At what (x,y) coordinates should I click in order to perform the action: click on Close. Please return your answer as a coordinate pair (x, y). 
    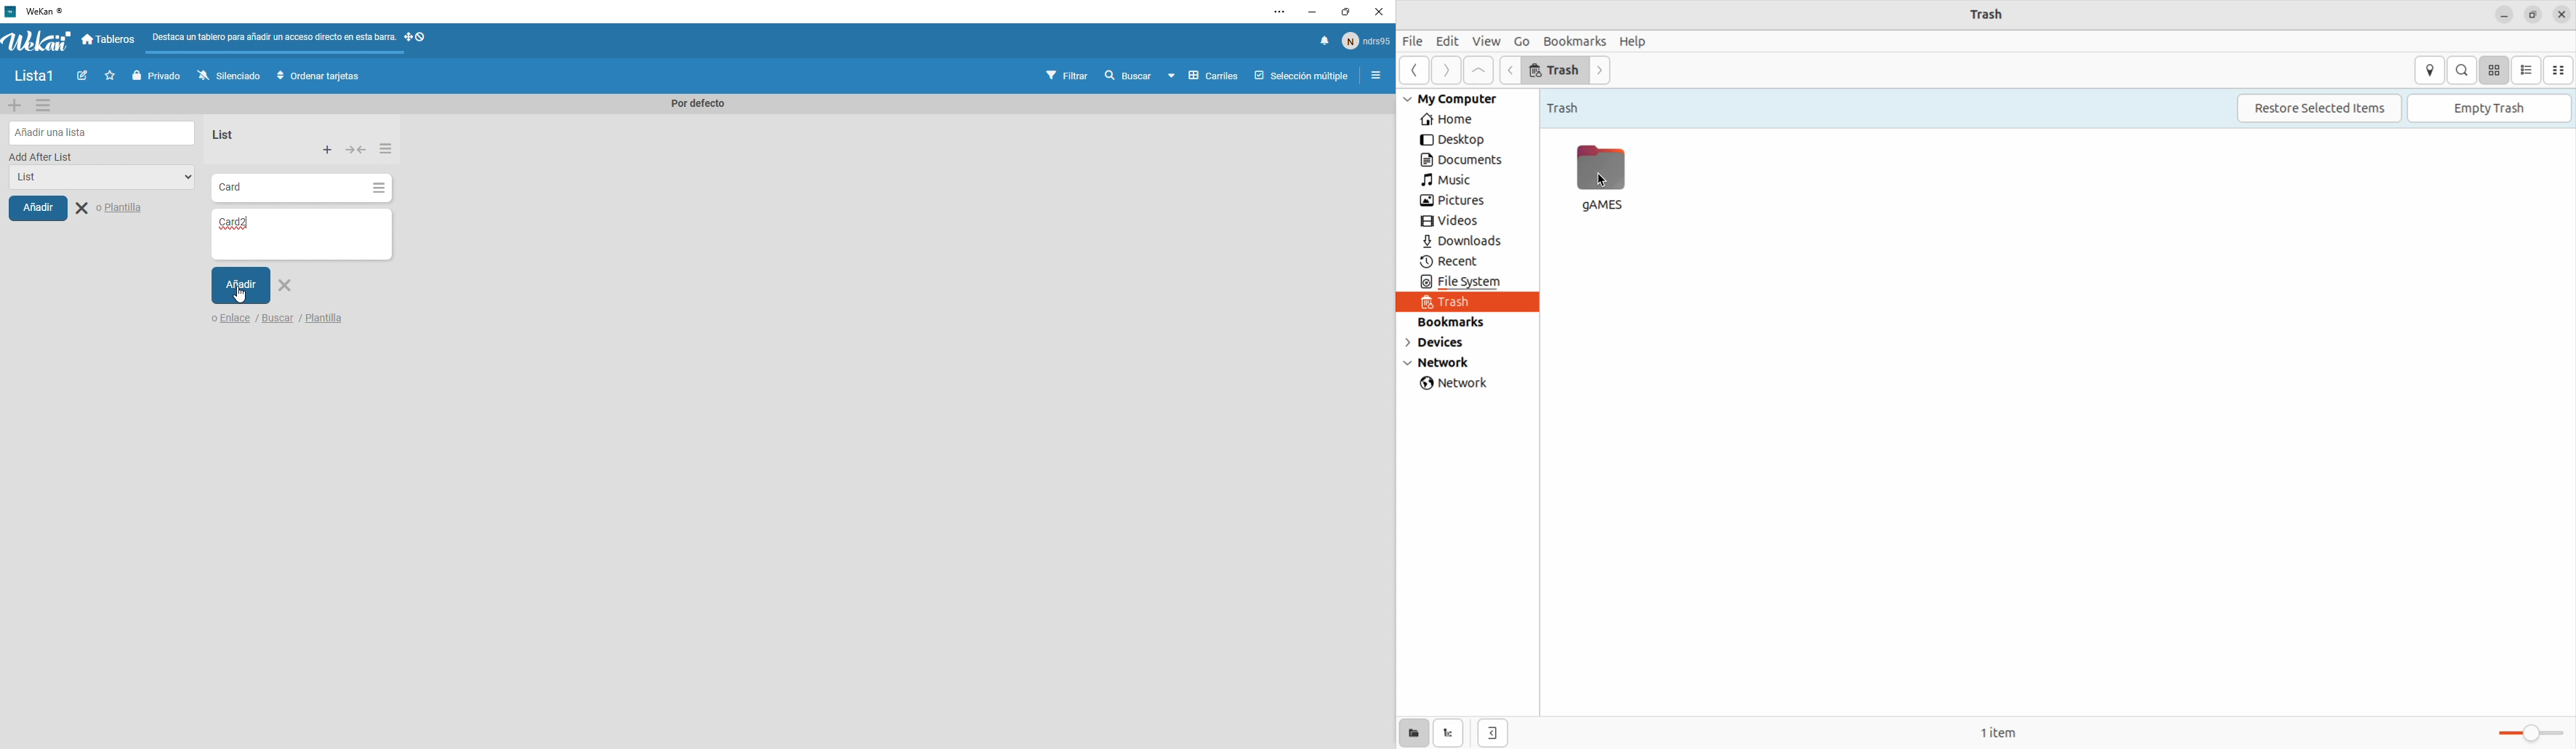
    Looking at the image, I should click on (112, 209).